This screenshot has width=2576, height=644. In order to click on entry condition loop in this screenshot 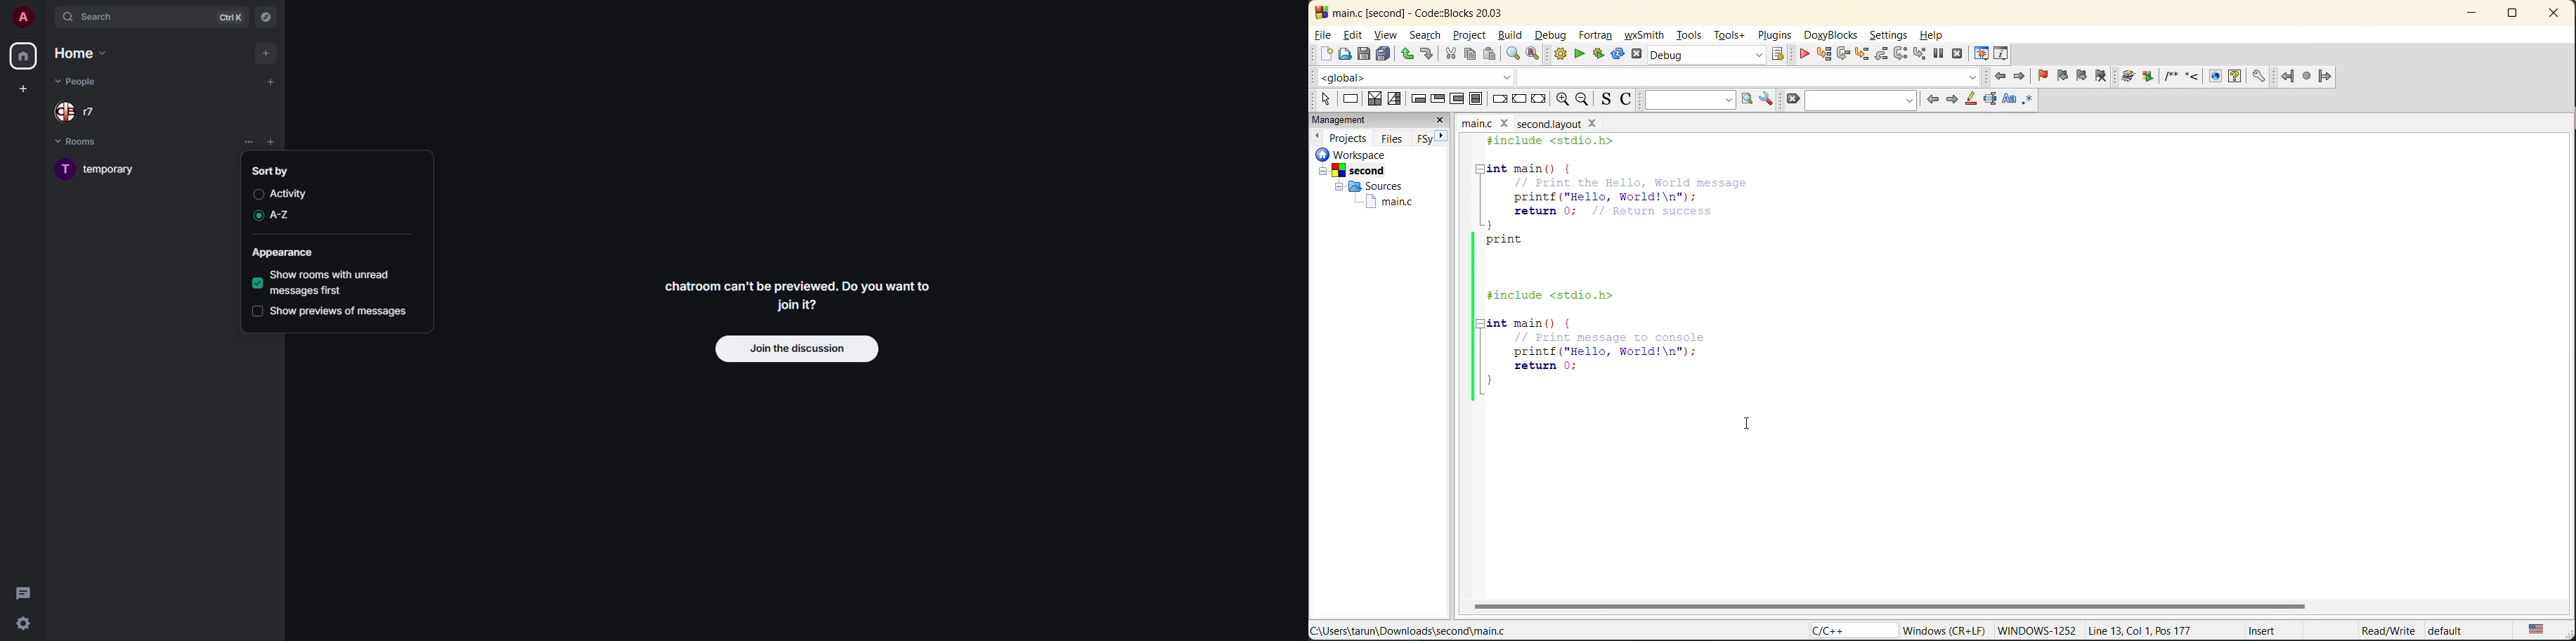, I will do `click(1417, 98)`.